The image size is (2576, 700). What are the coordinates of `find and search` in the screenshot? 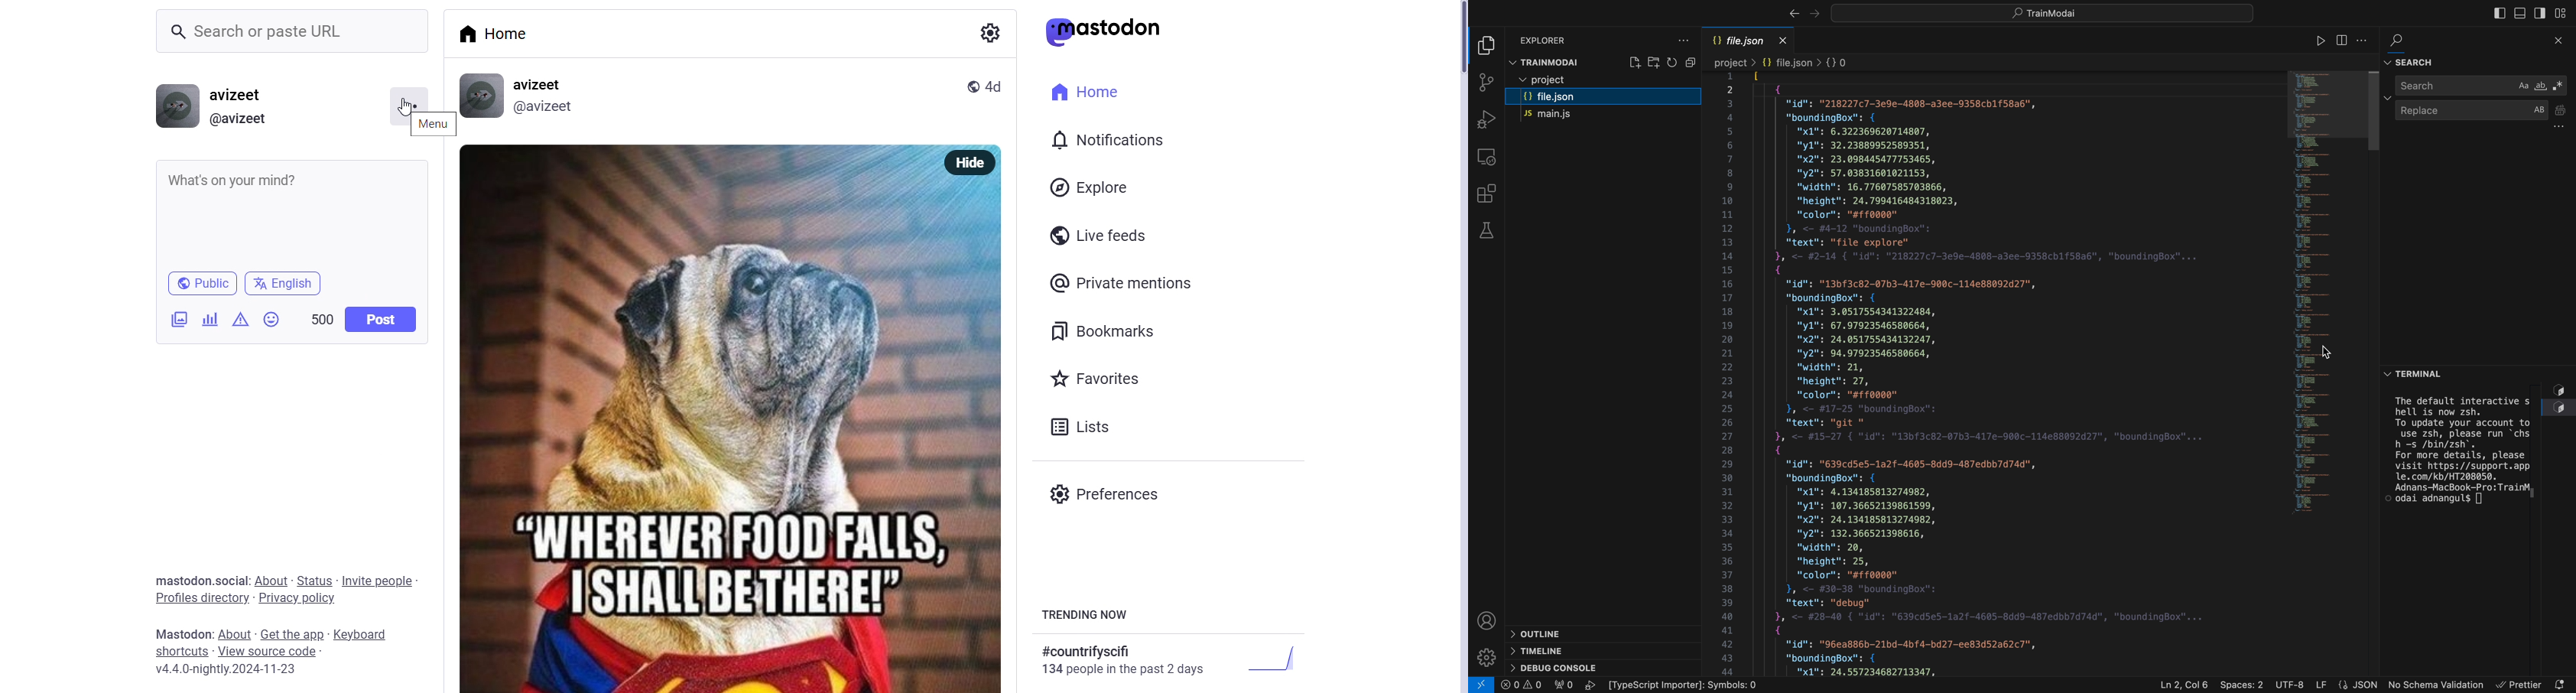 It's located at (2481, 59).